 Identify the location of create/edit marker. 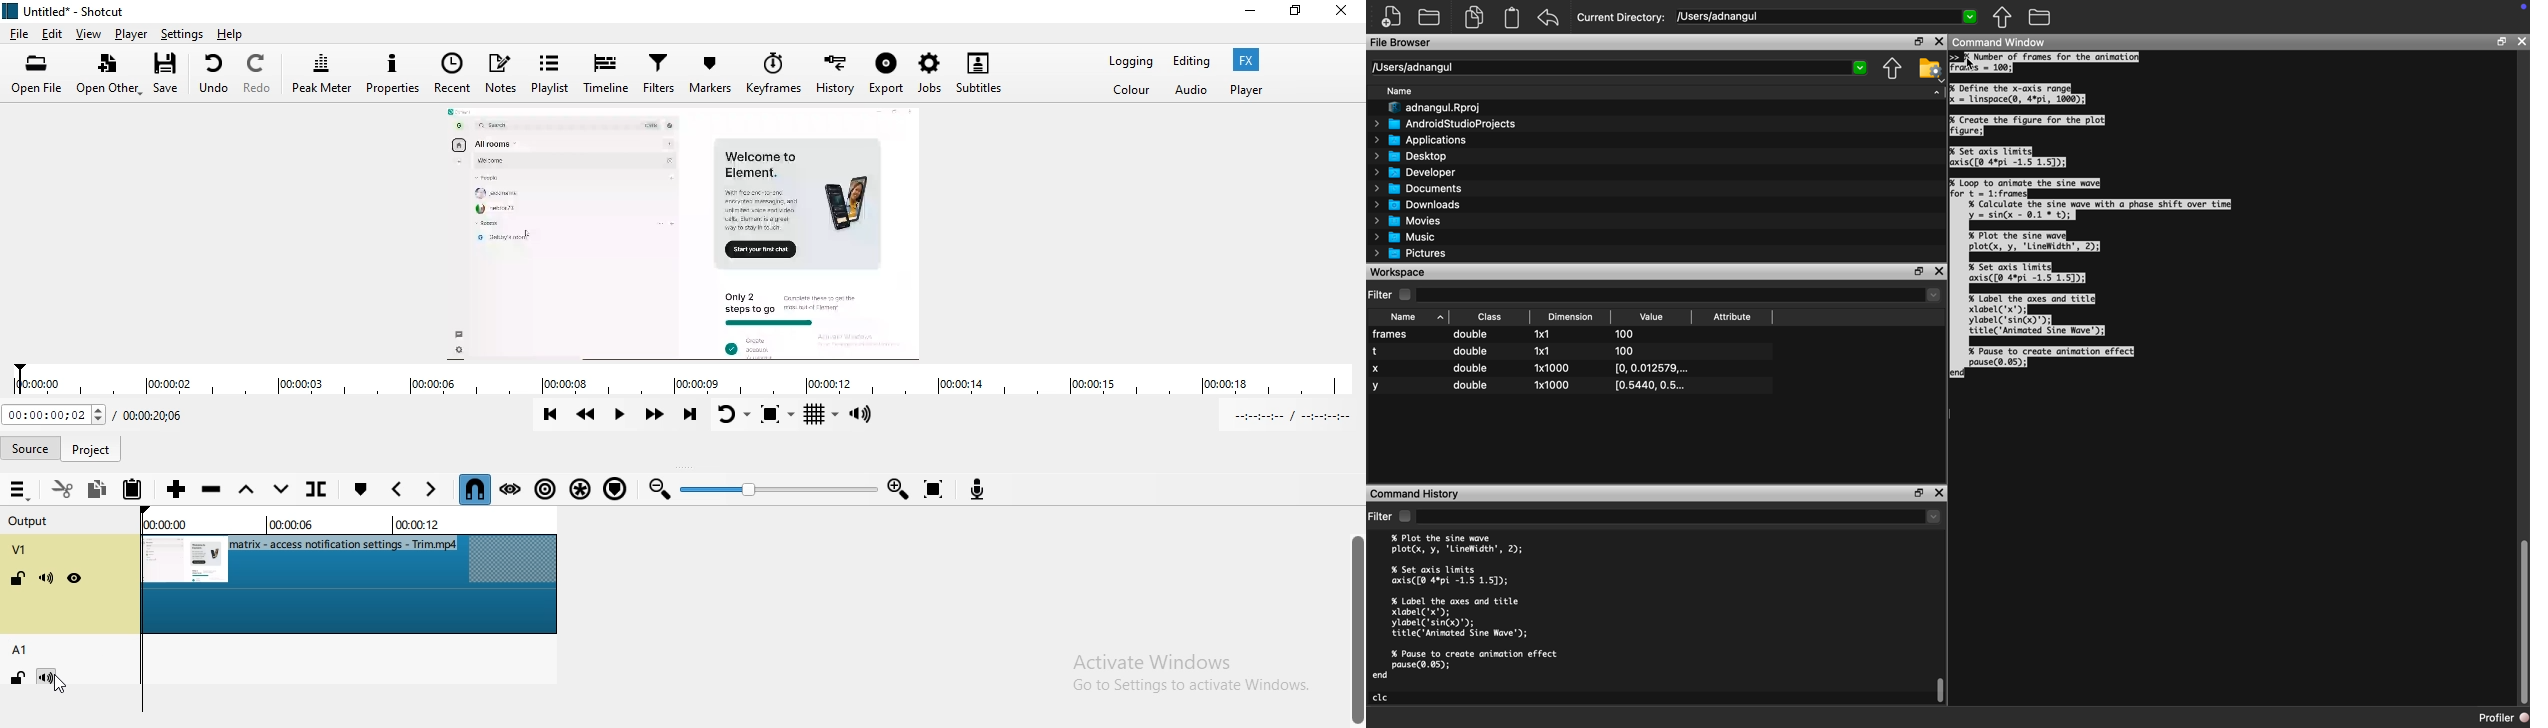
(363, 488).